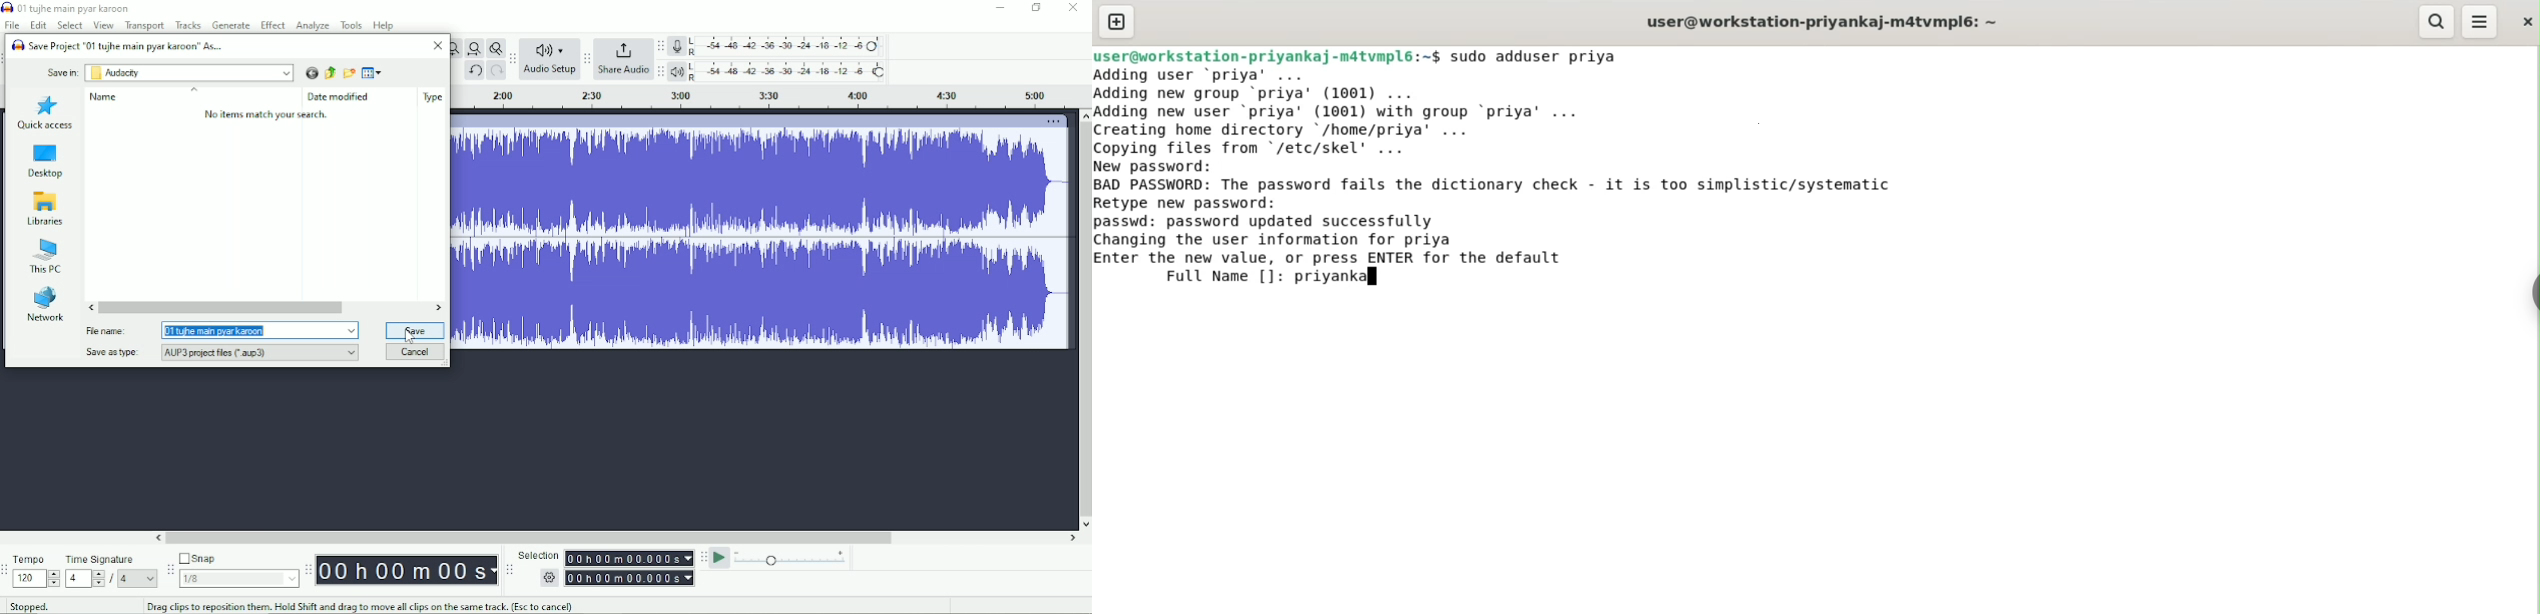 This screenshot has width=2548, height=616. I want to click on Tools, so click(352, 25).